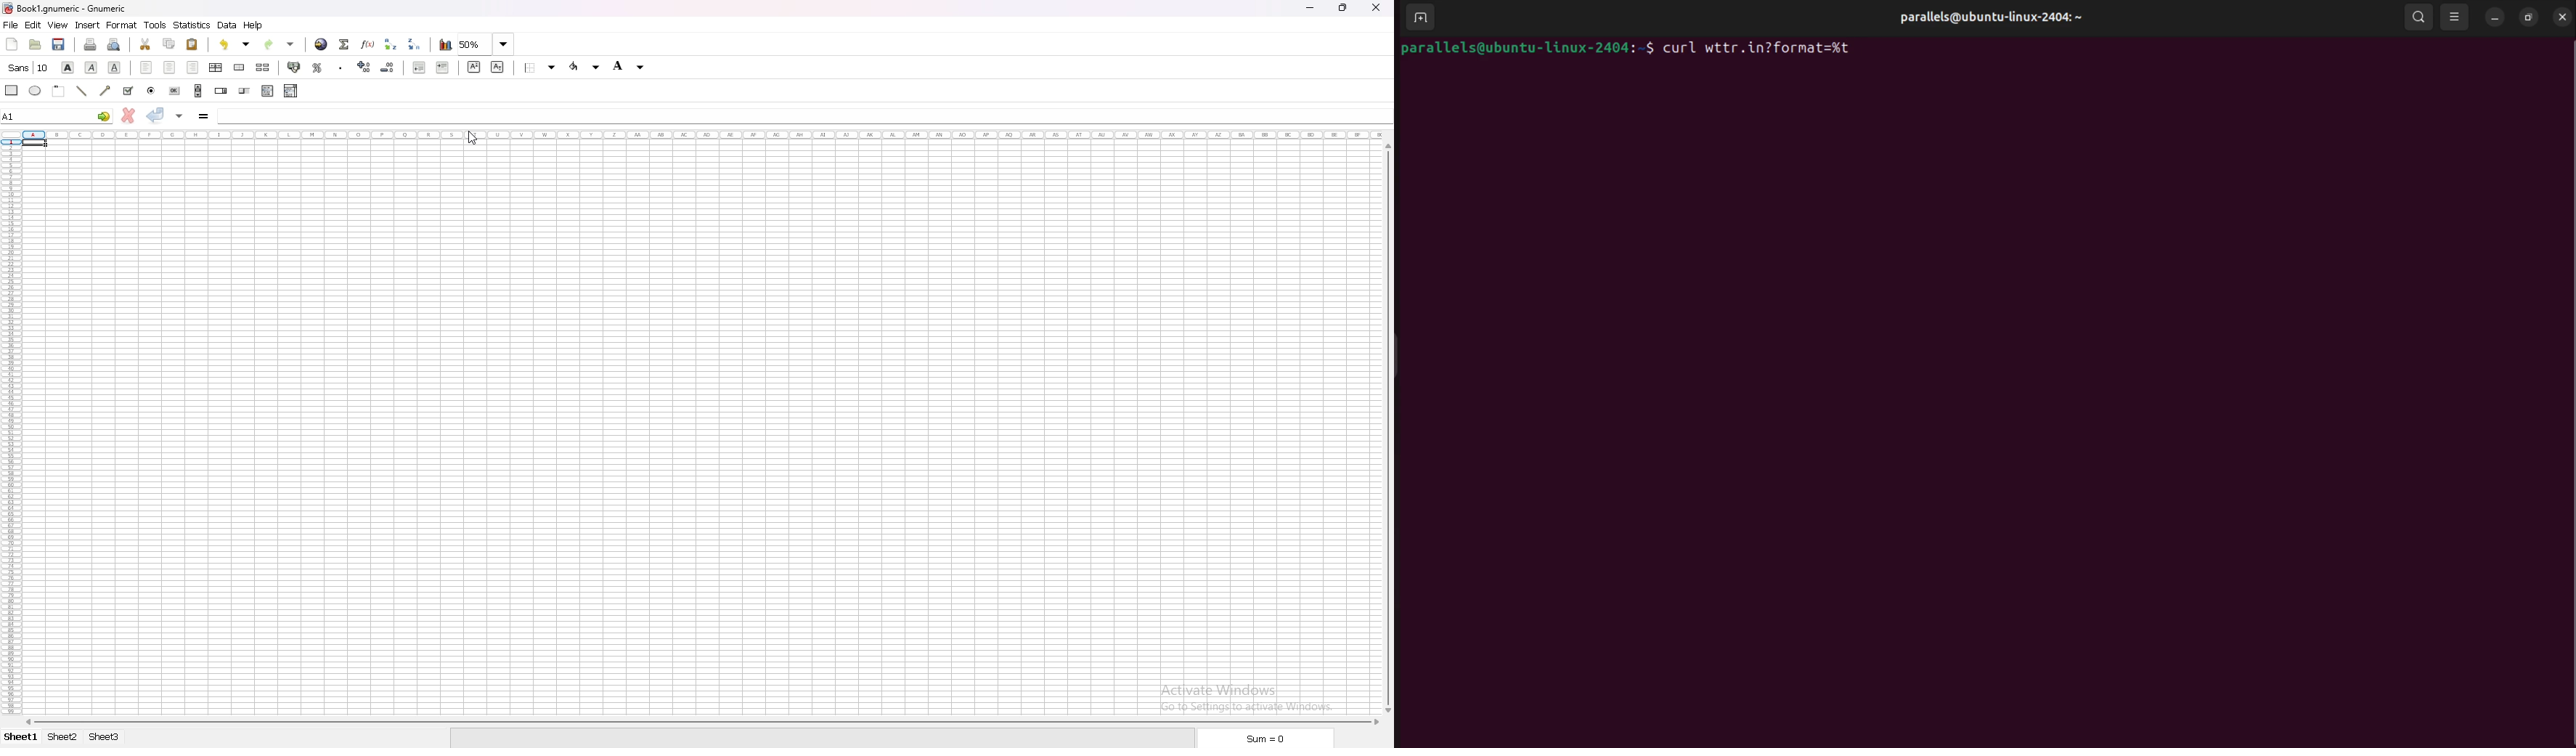 The width and height of the screenshot is (2576, 756). Describe the element at coordinates (344, 44) in the screenshot. I see `summation` at that location.